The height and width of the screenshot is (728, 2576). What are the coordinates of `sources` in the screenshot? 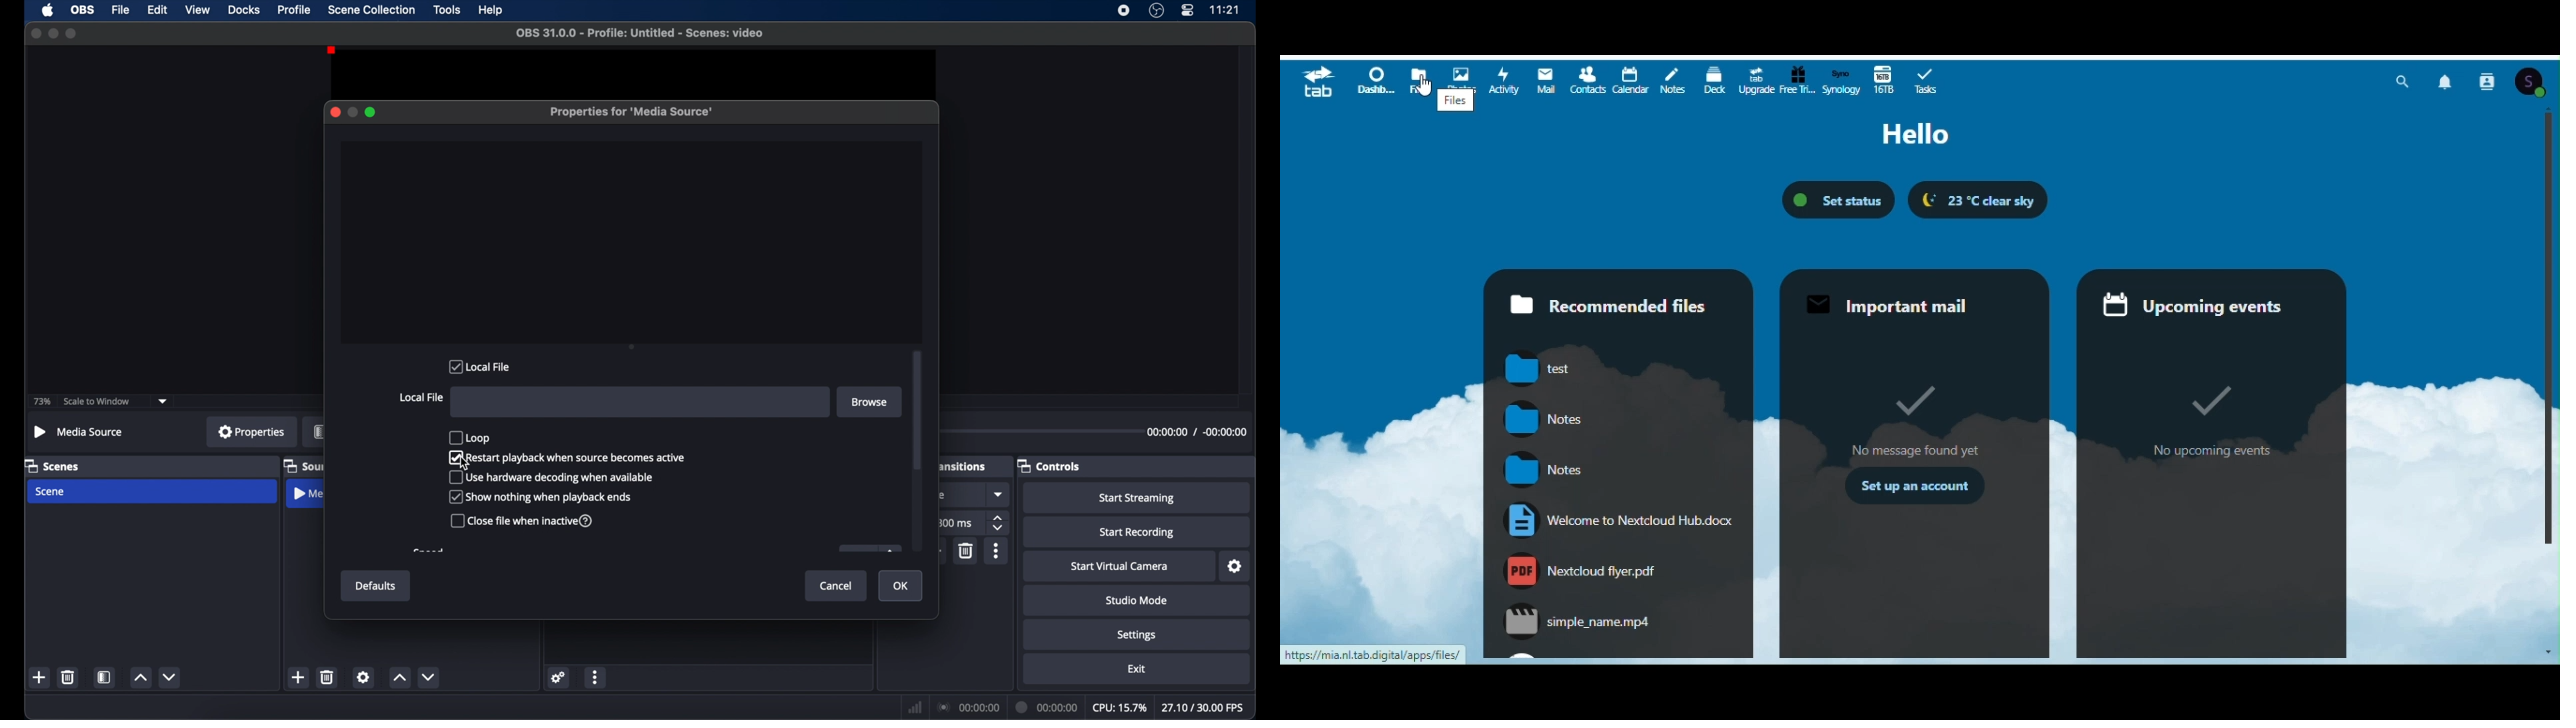 It's located at (305, 465).